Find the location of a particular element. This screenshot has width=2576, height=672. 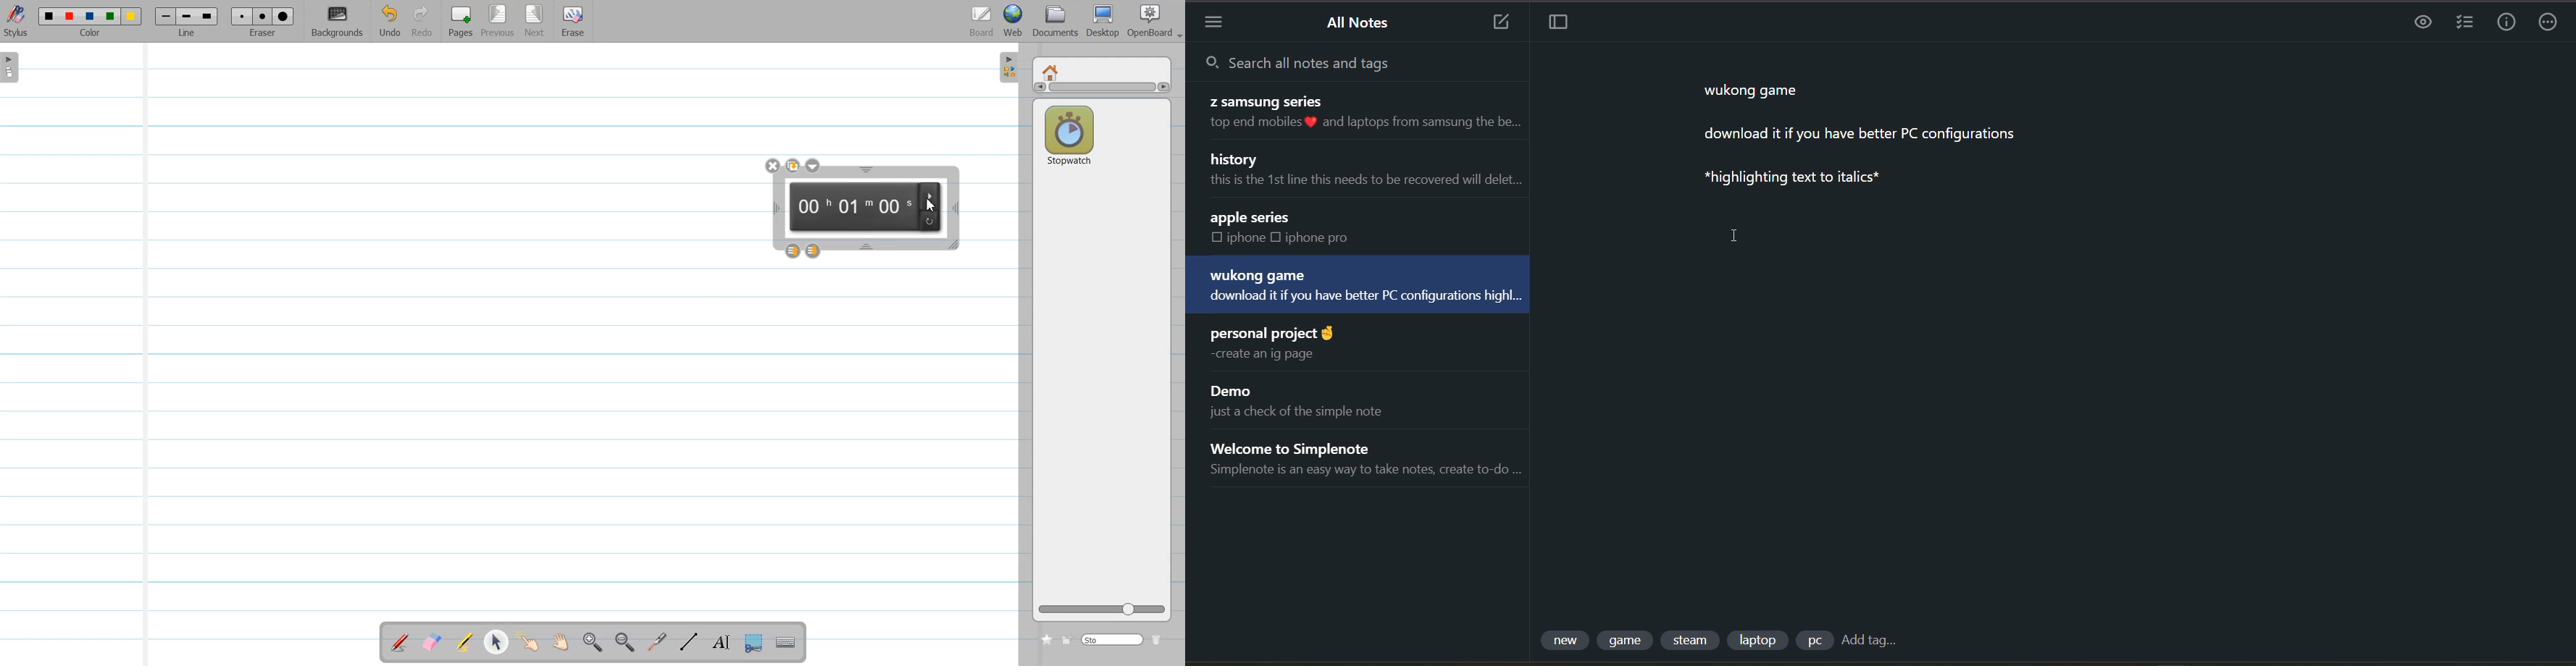

new note is located at coordinates (1497, 22).